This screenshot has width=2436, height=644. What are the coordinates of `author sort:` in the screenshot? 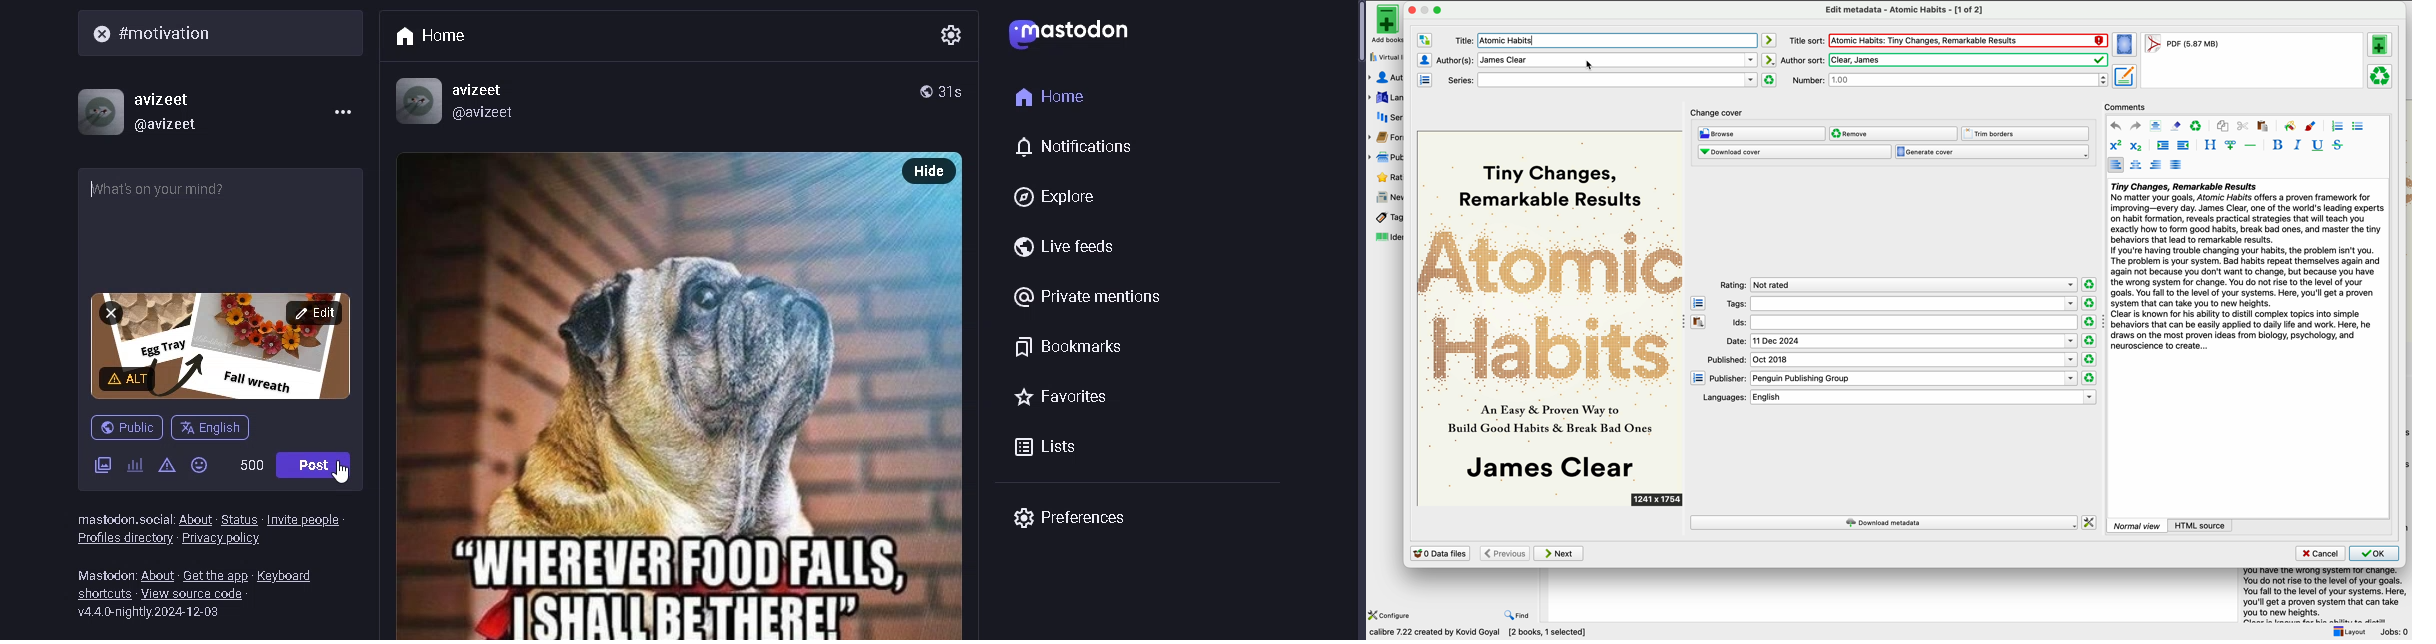 It's located at (1945, 59).